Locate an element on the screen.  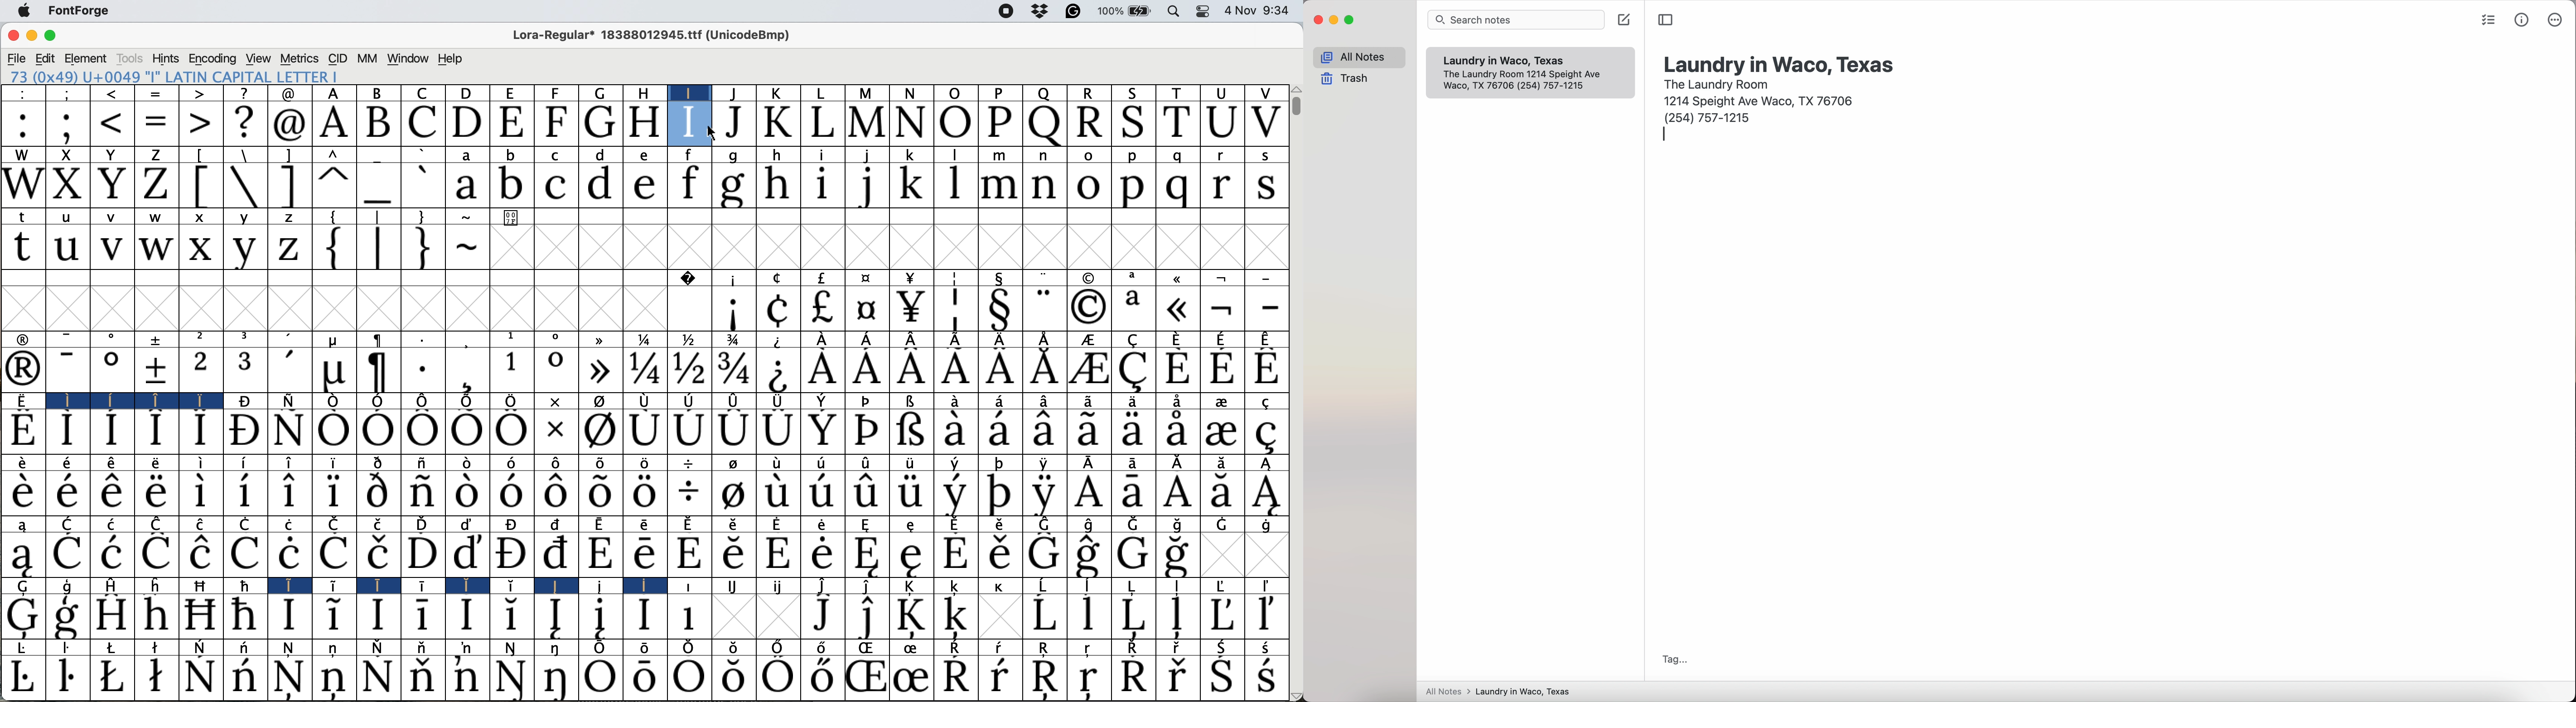
Symbol is located at coordinates (337, 586).